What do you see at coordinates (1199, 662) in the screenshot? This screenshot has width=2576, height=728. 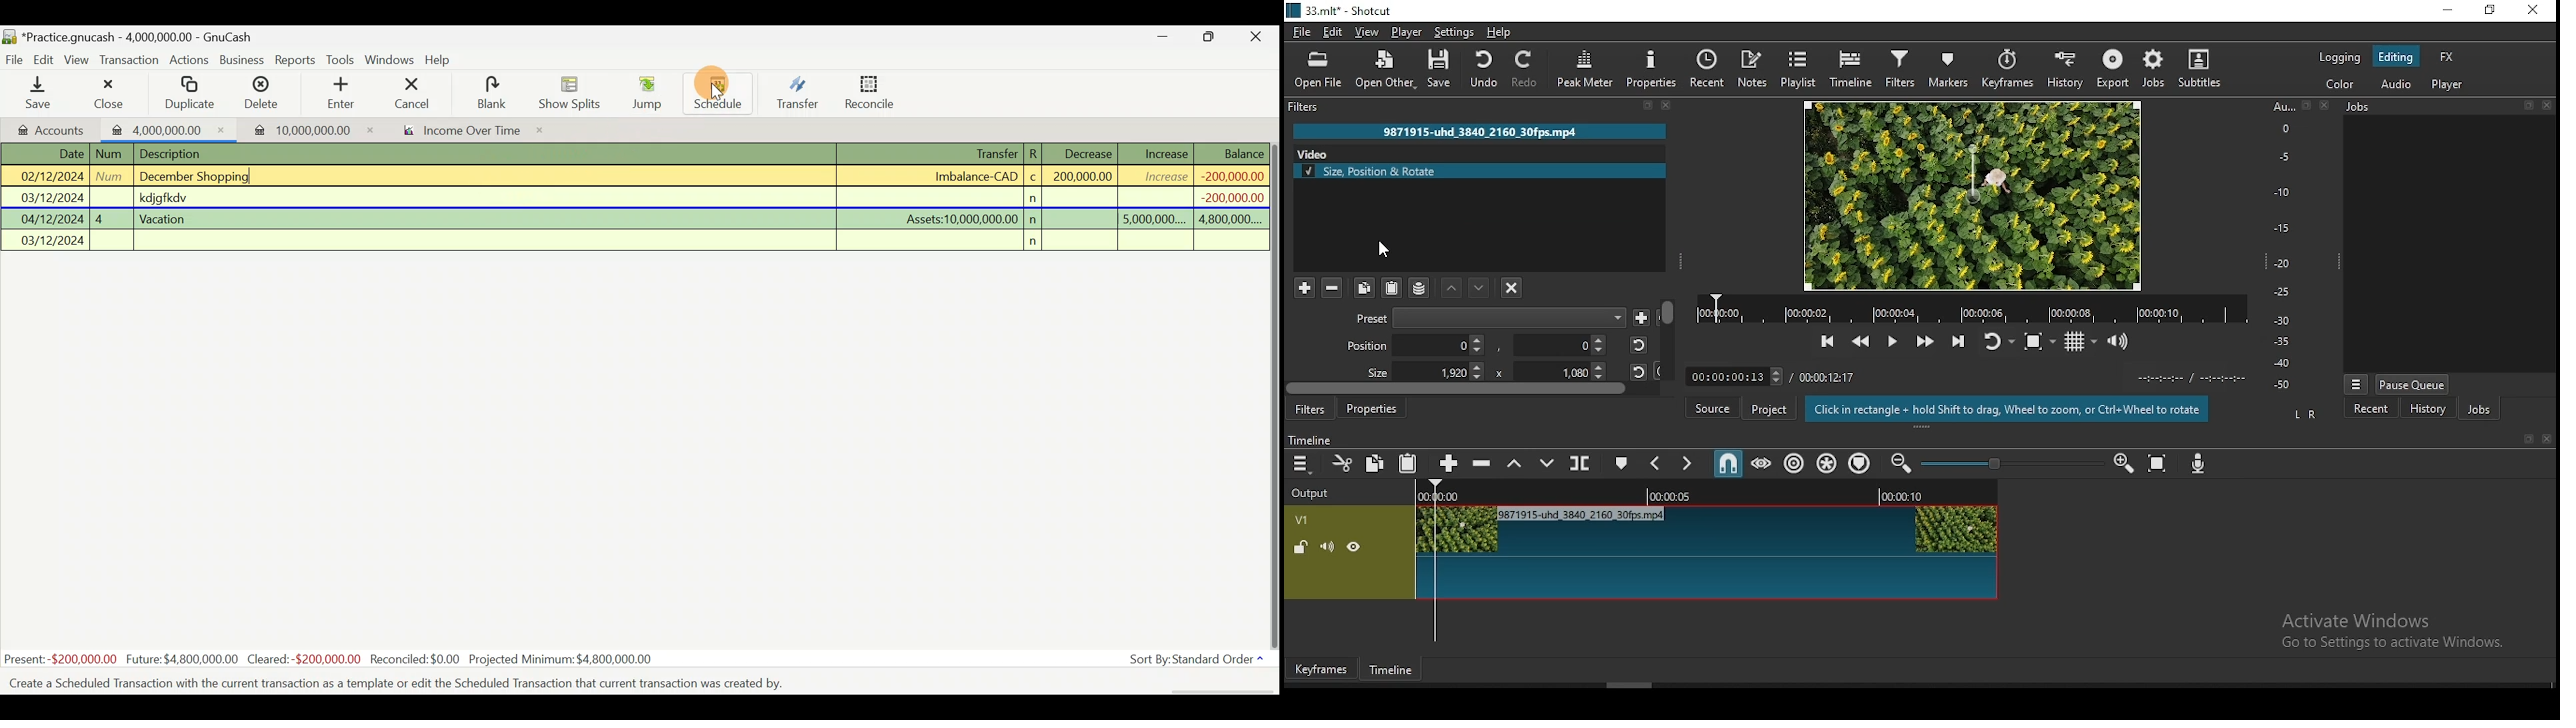 I see `Sort by` at bounding box center [1199, 662].